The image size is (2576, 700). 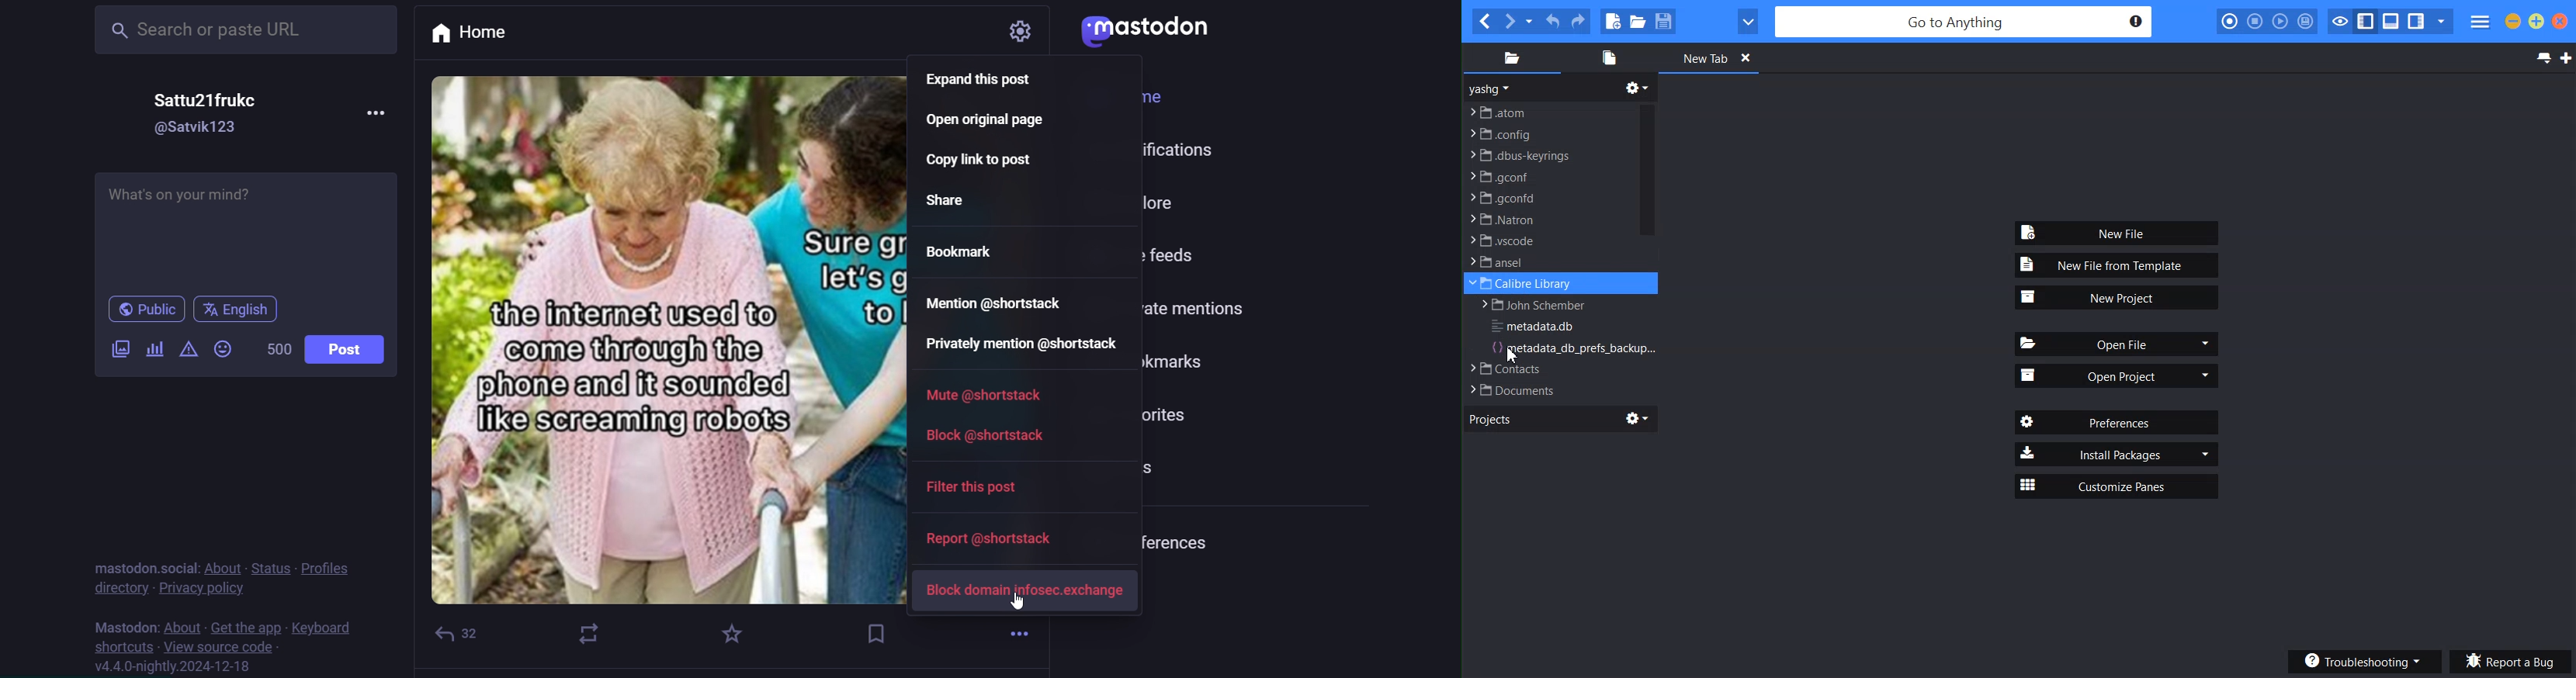 What do you see at coordinates (1021, 602) in the screenshot?
I see `cursor` at bounding box center [1021, 602].